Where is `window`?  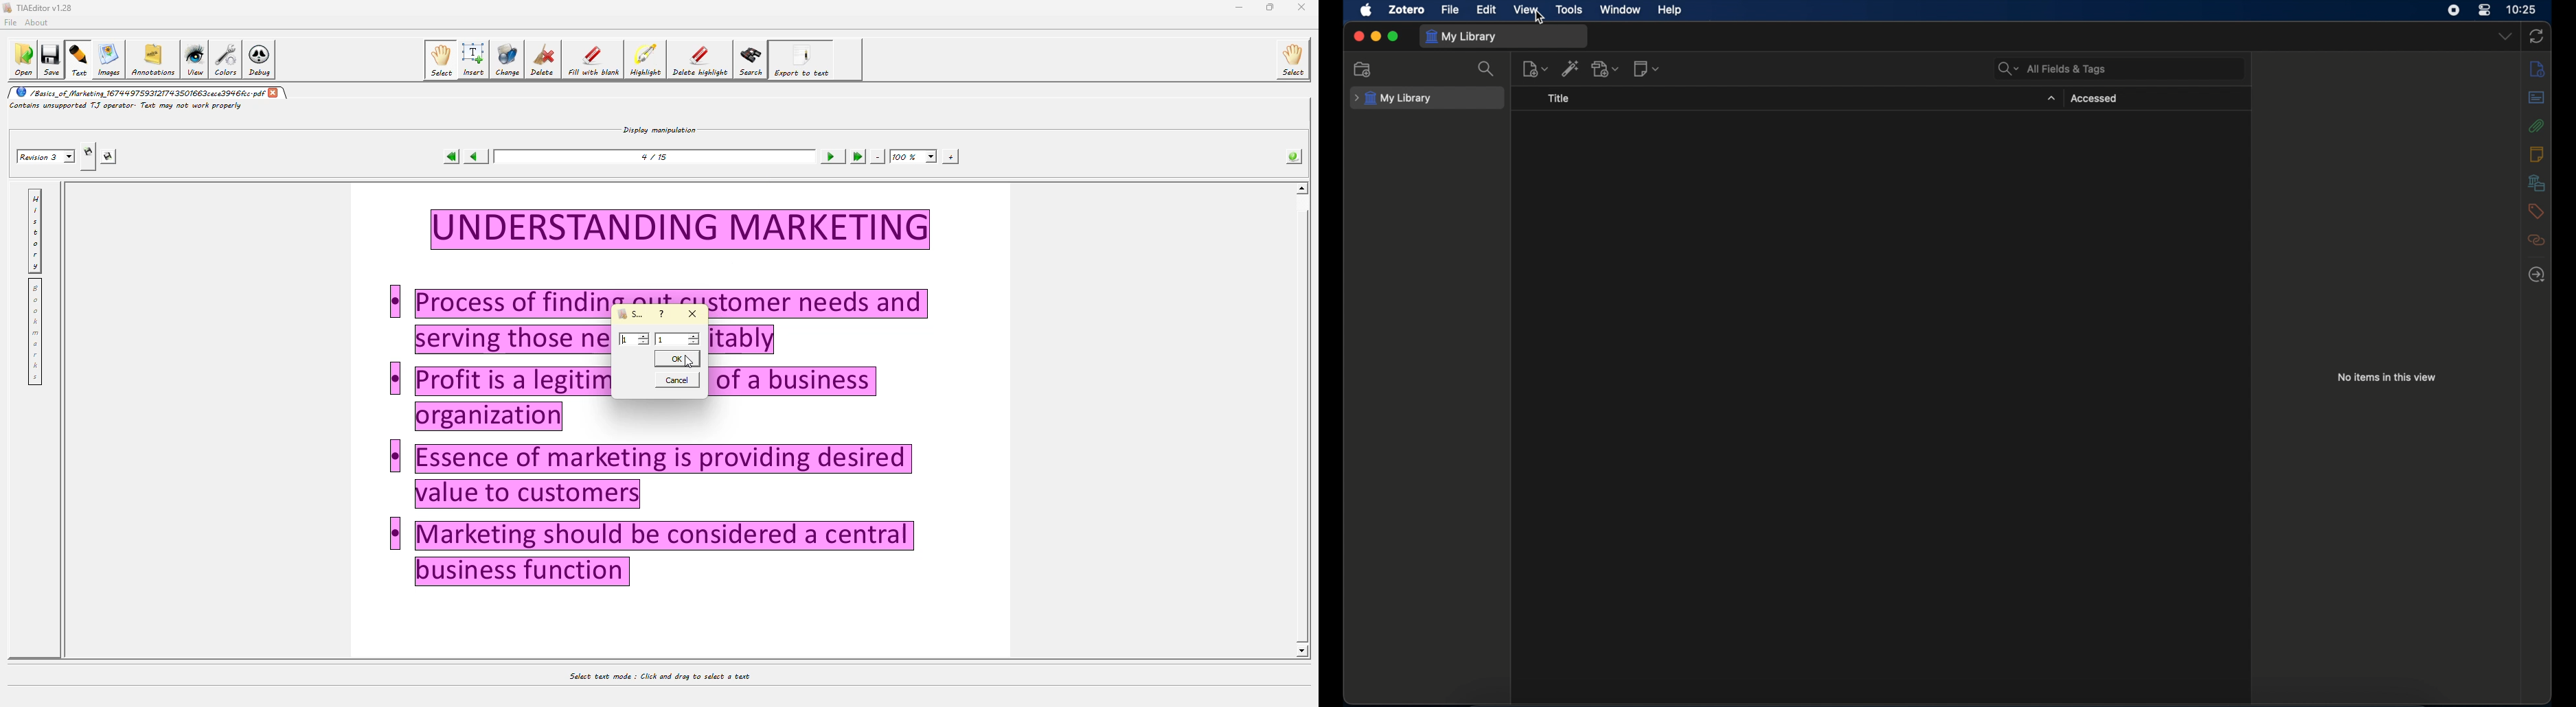
window is located at coordinates (1620, 9).